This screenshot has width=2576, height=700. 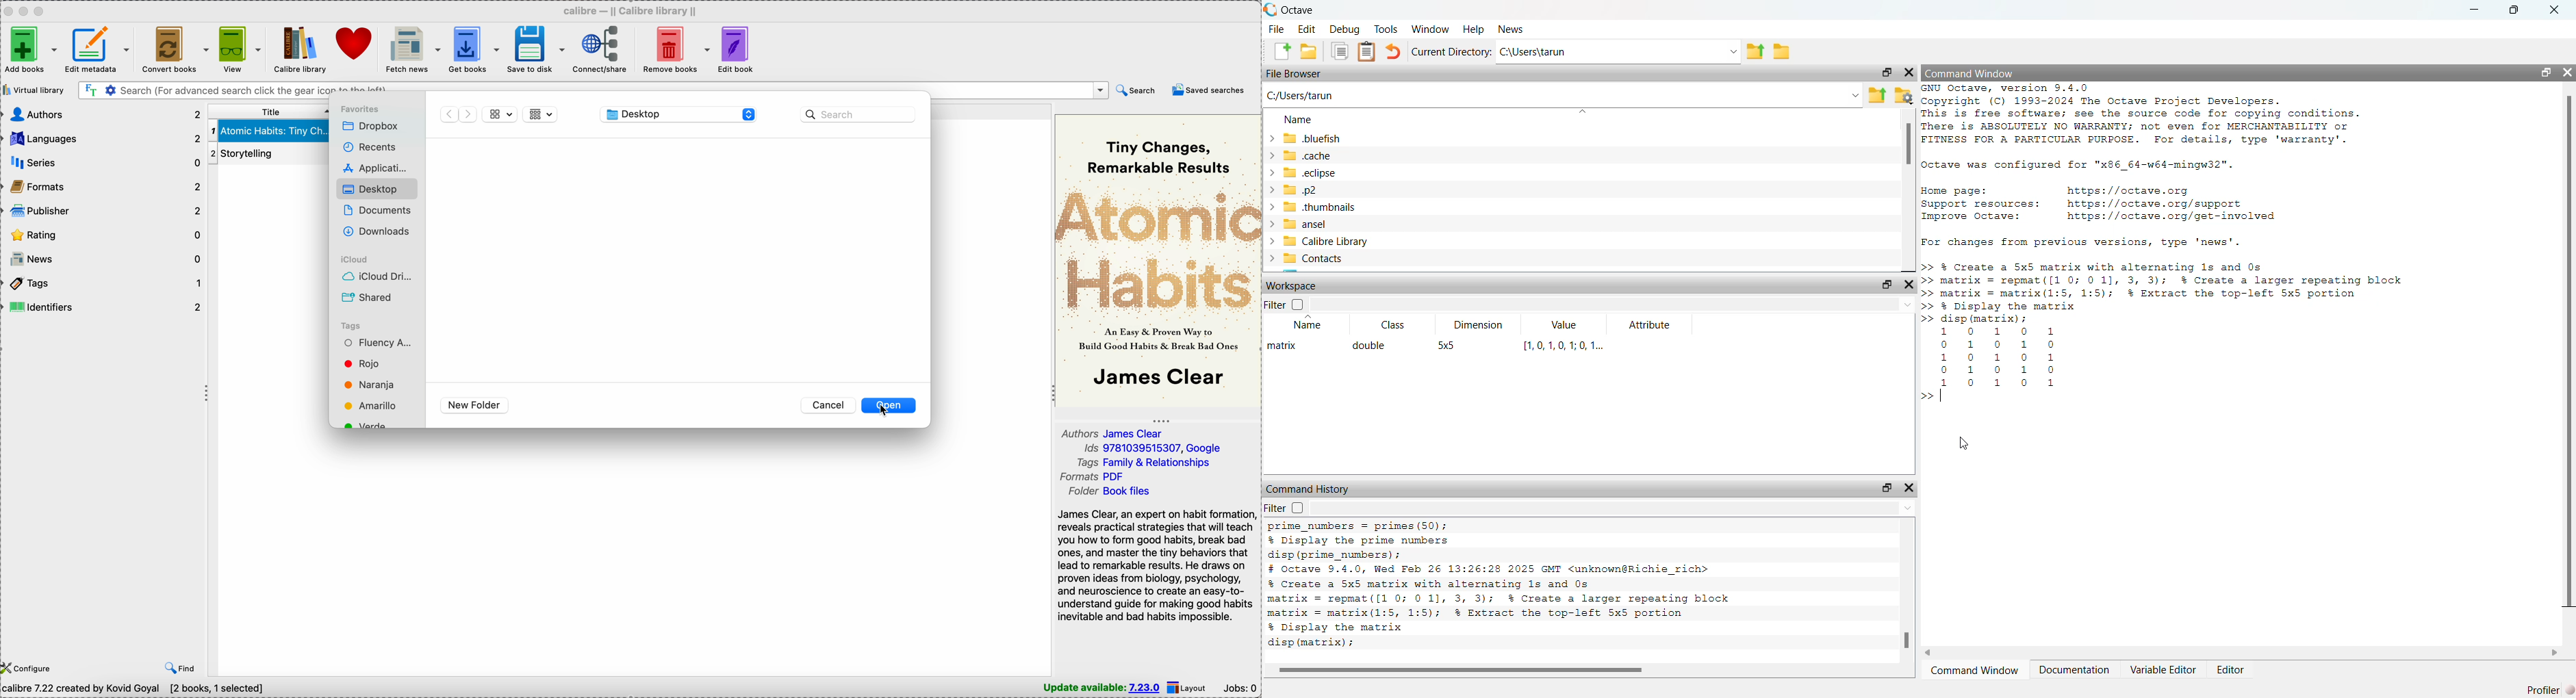 What do you see at coordinates (1312, 139) in the screenshot?
I see `.bluefish` at bounding box center [1312, 139].